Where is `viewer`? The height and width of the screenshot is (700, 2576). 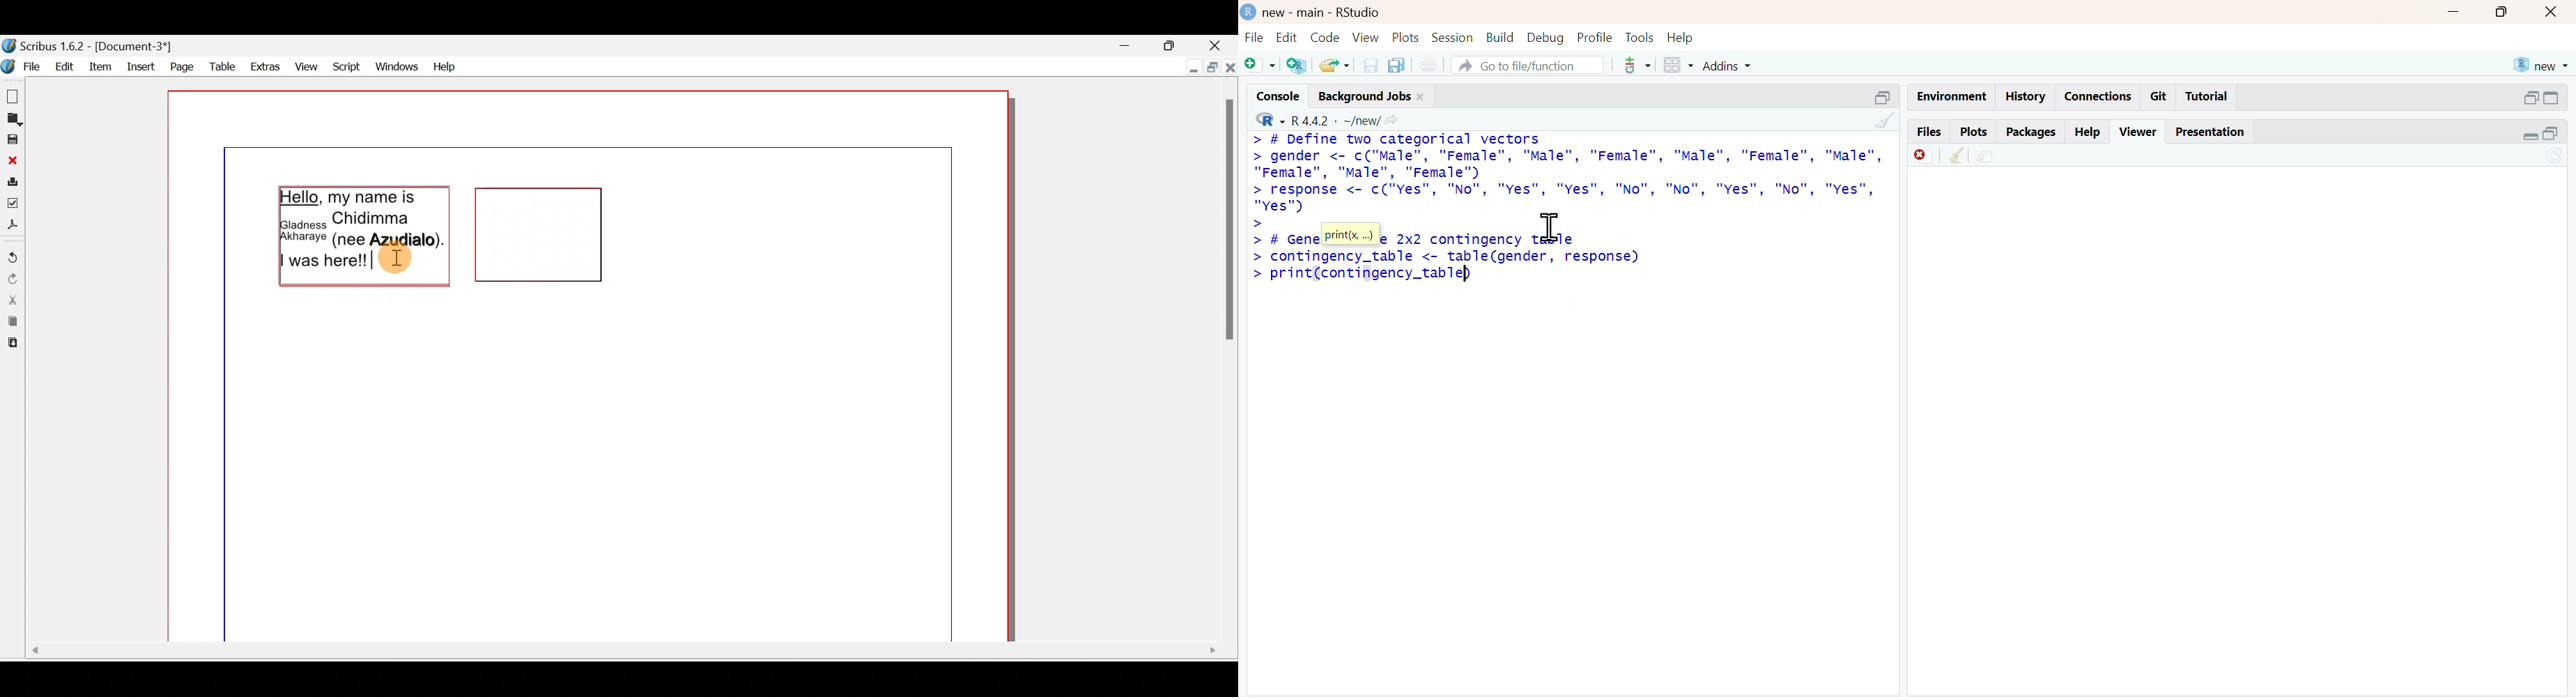 viewer is located at coordinates (2138, 132).